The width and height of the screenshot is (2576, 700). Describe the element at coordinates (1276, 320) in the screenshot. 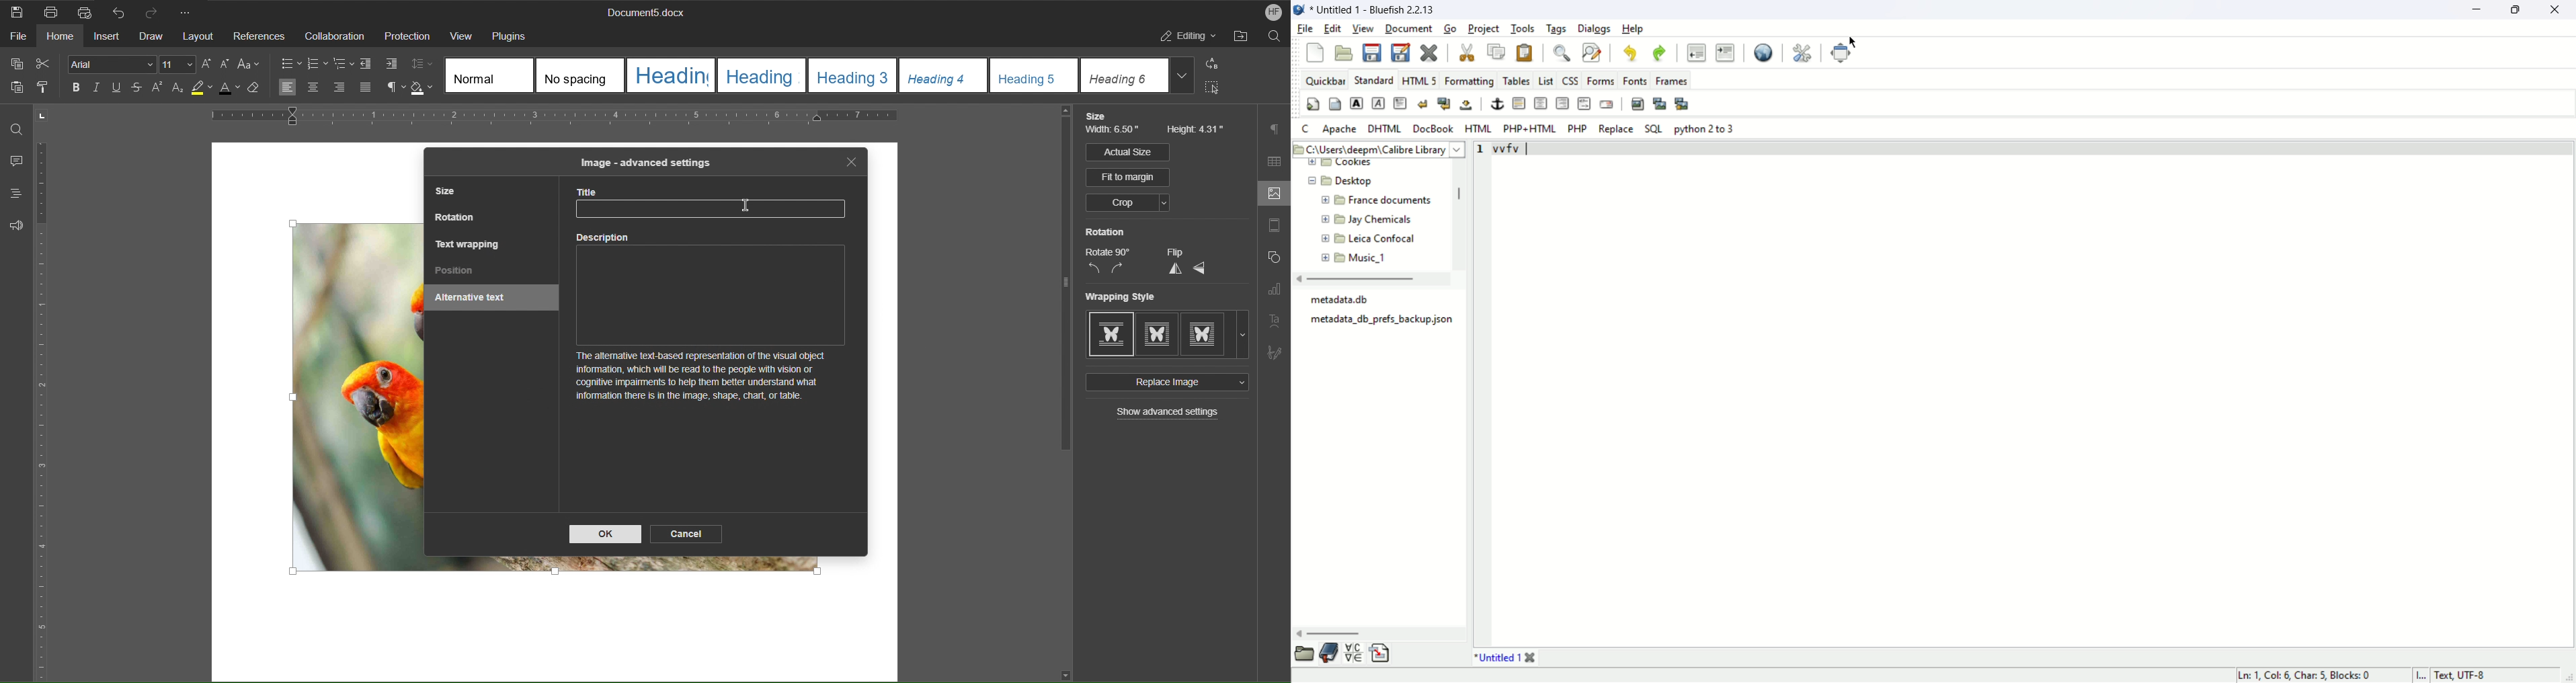

I see `Text Art` at that location.